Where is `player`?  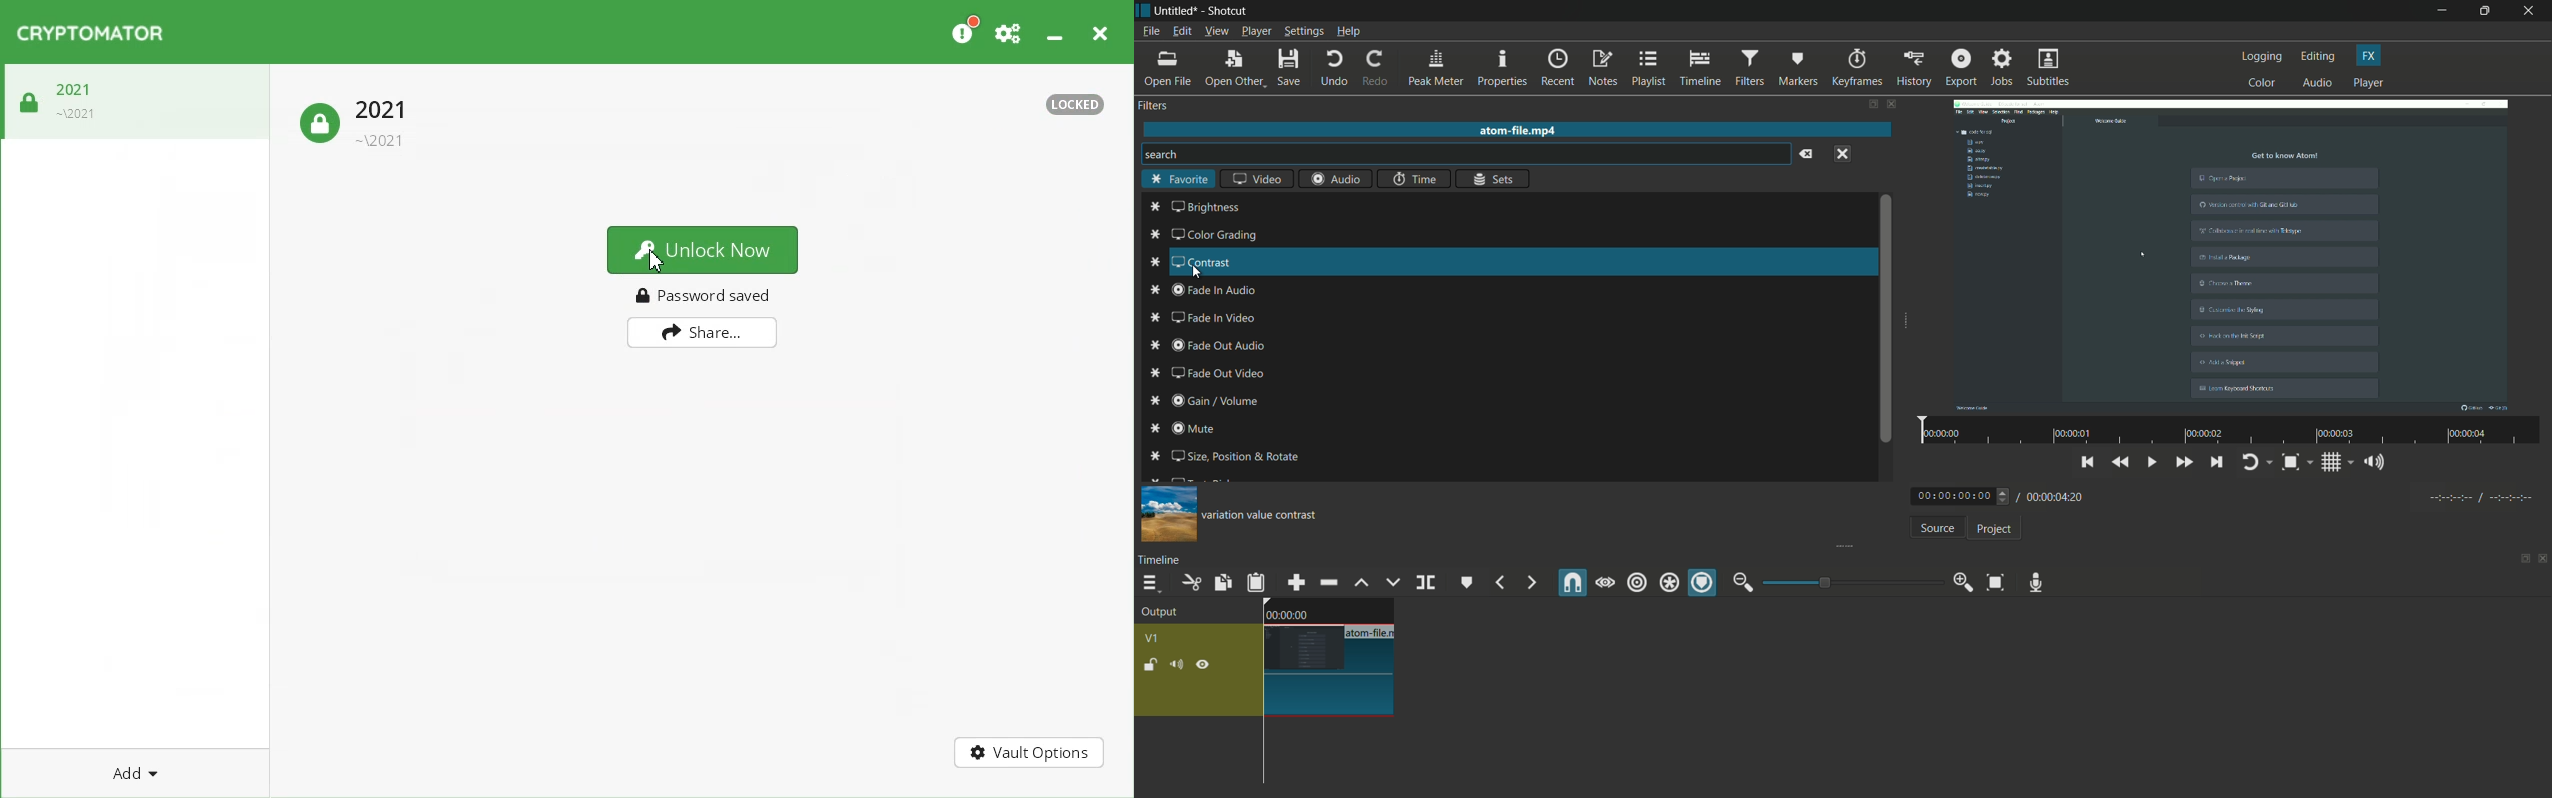 player is located at coordinates (2369, 83).